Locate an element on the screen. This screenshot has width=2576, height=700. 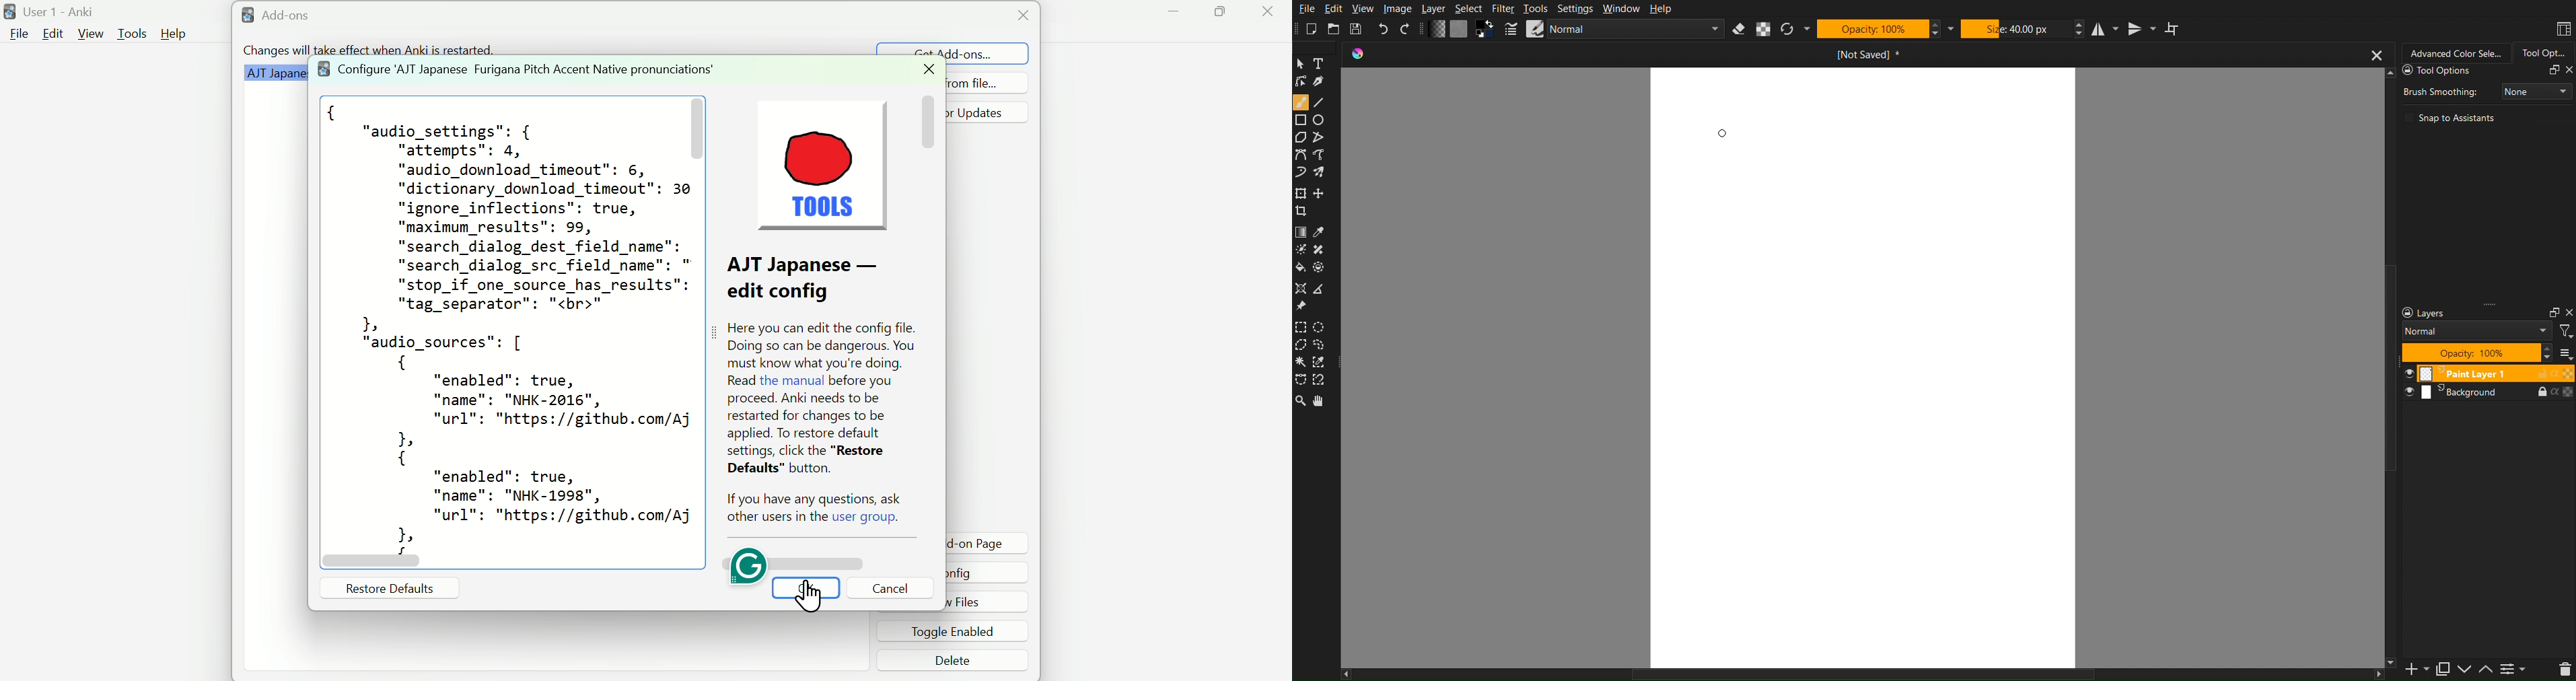
Alpha is located at coordinates (1764, 29).